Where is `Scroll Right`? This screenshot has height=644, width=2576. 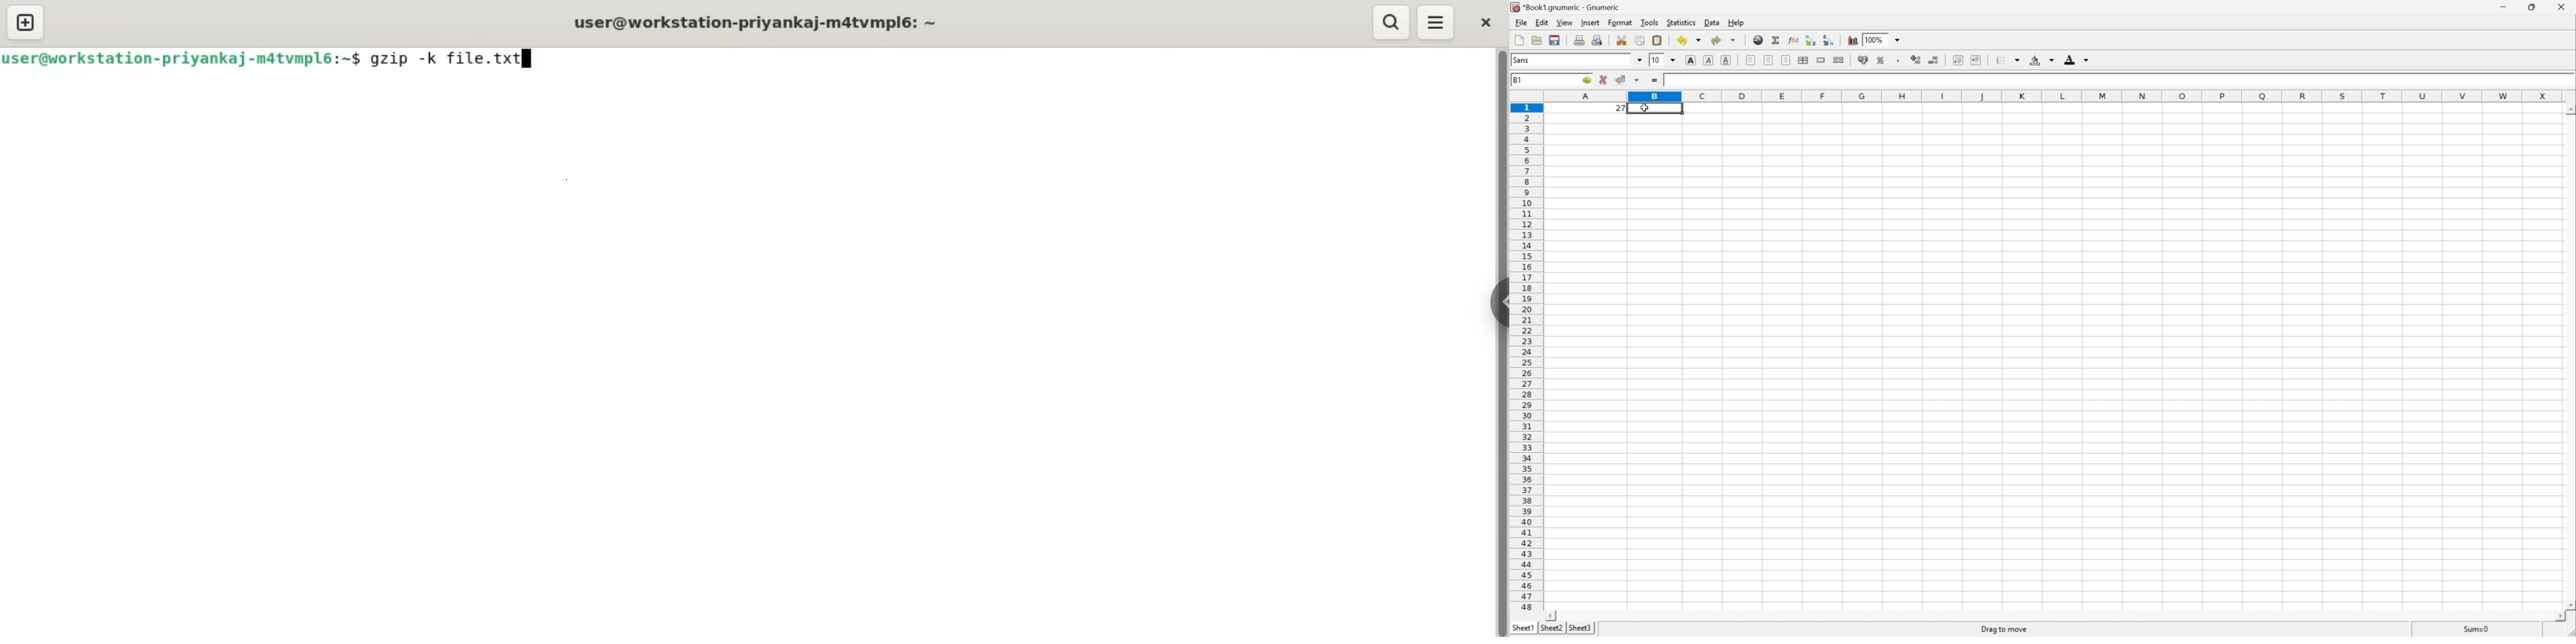 Scroll Right is located at coordinates (2556, 614).